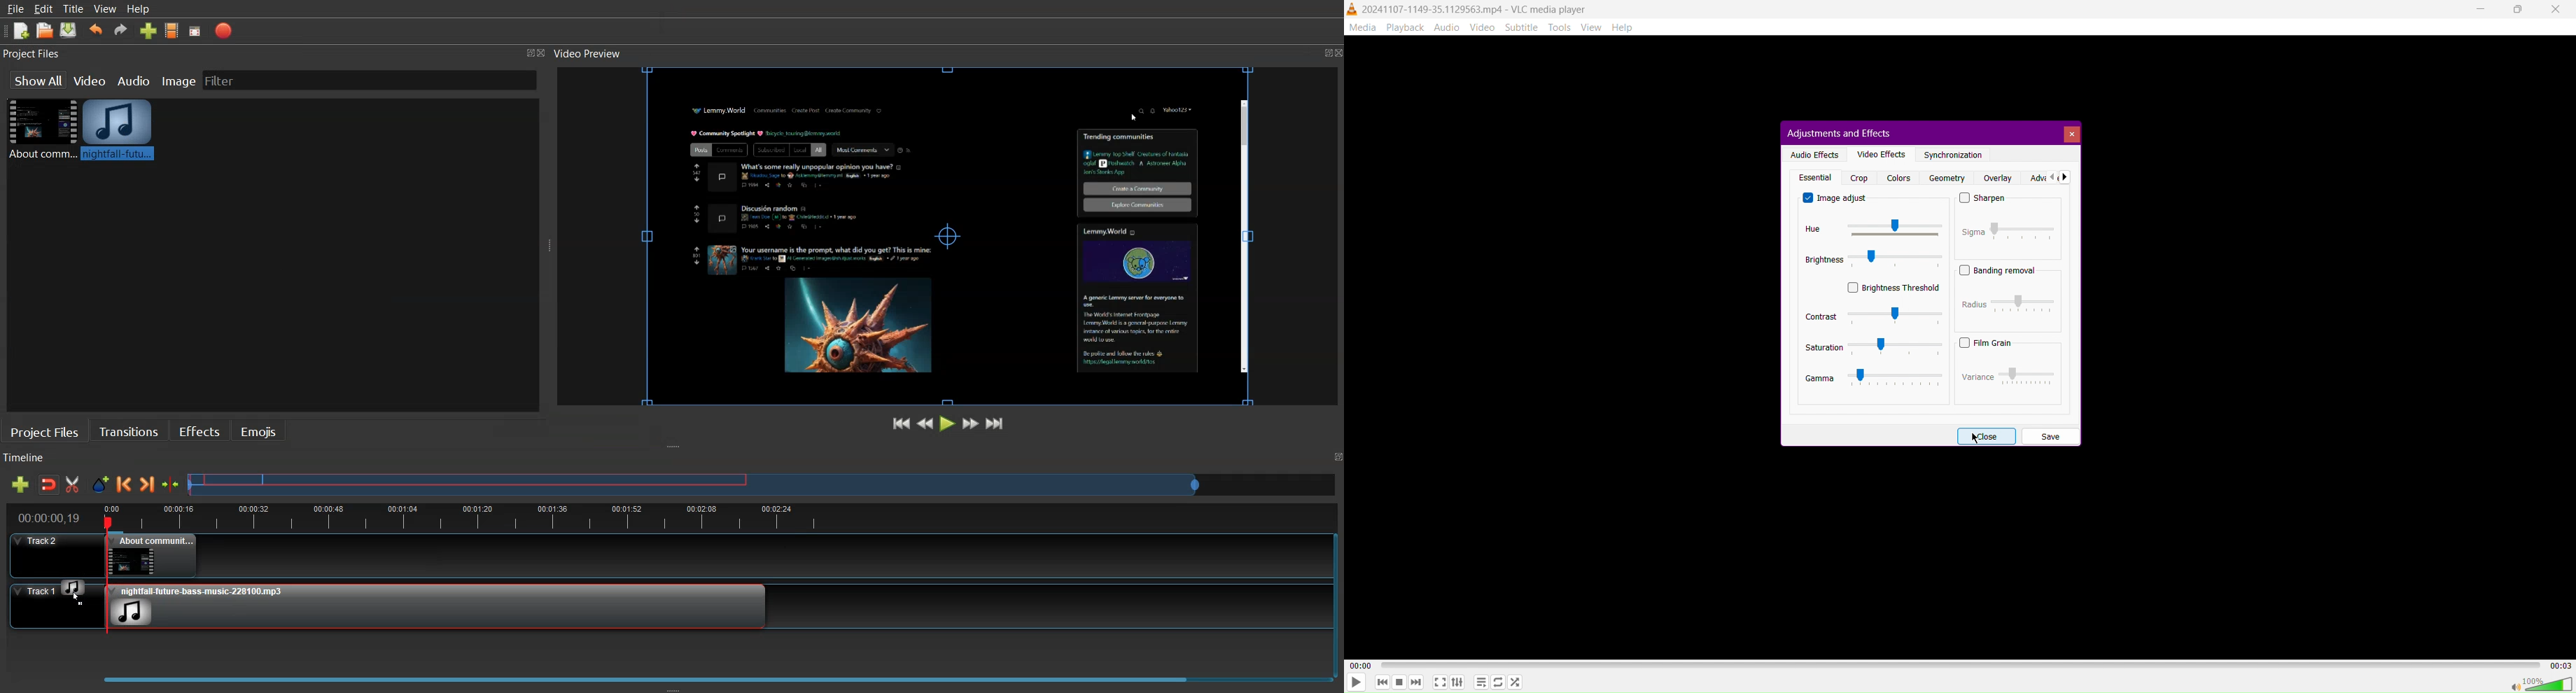 This screenshot has width=2576, height=700. I want to click on Close, so click(2557, 10).